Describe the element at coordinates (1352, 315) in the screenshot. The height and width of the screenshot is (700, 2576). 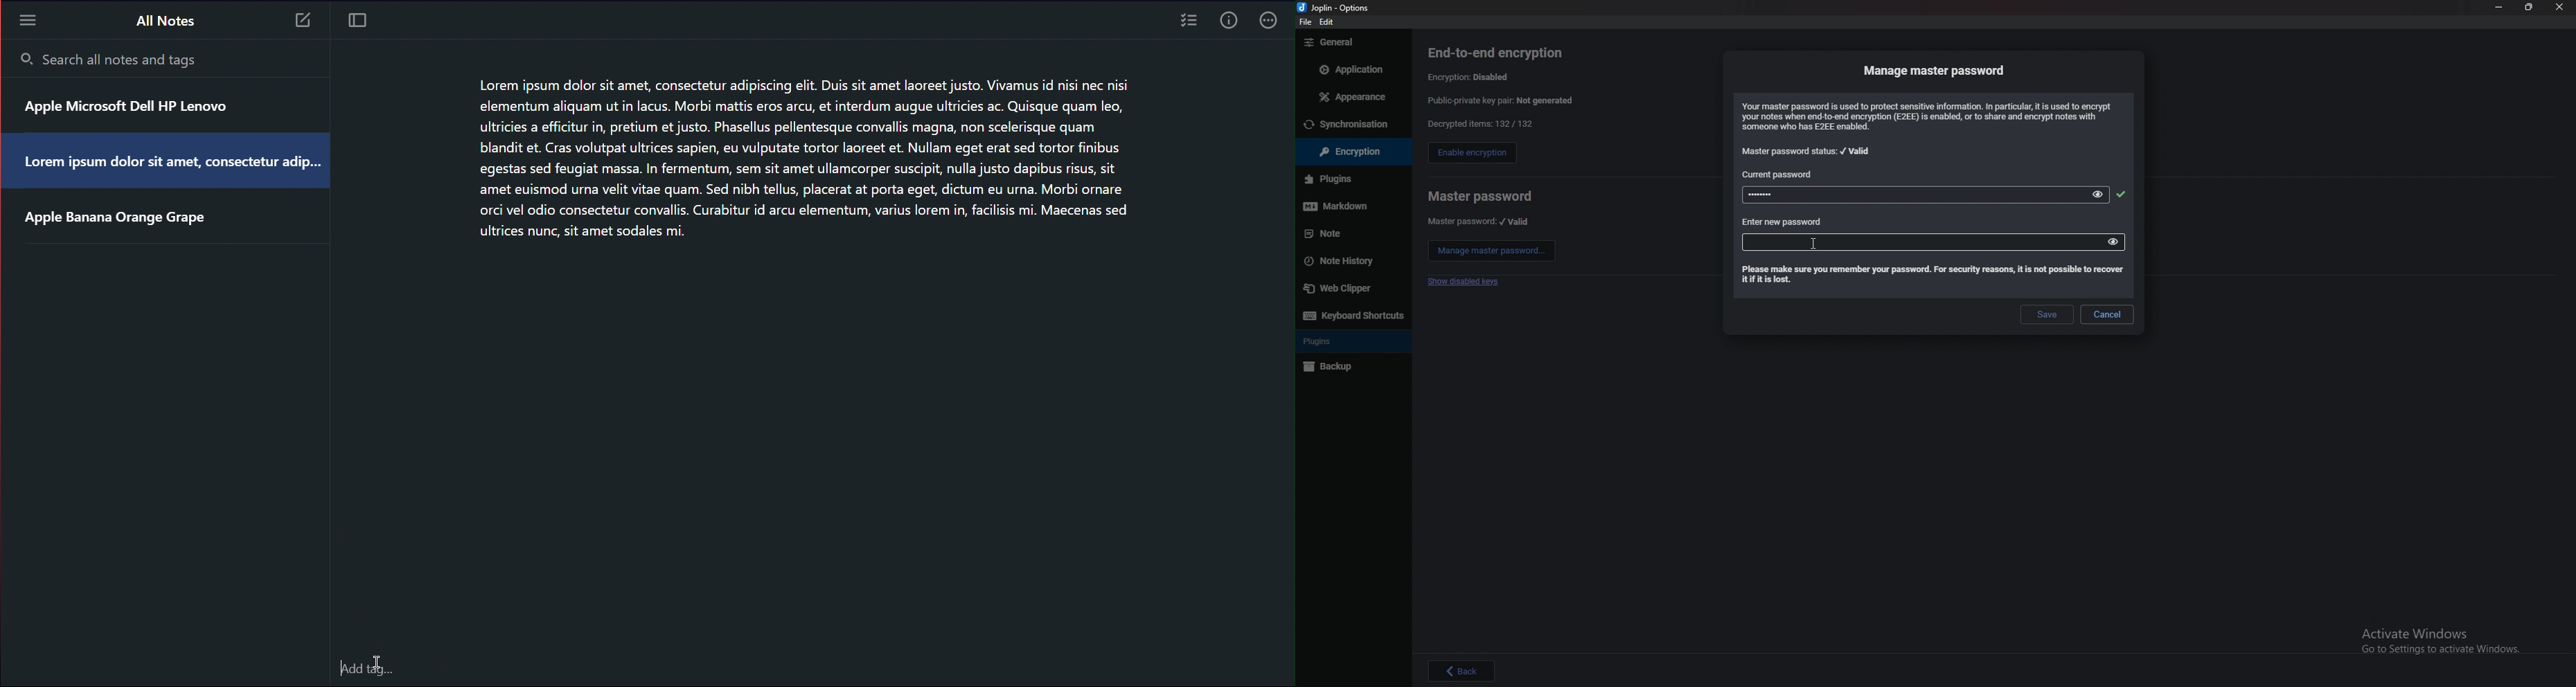
I see `keyboard shortcuts` at that location.